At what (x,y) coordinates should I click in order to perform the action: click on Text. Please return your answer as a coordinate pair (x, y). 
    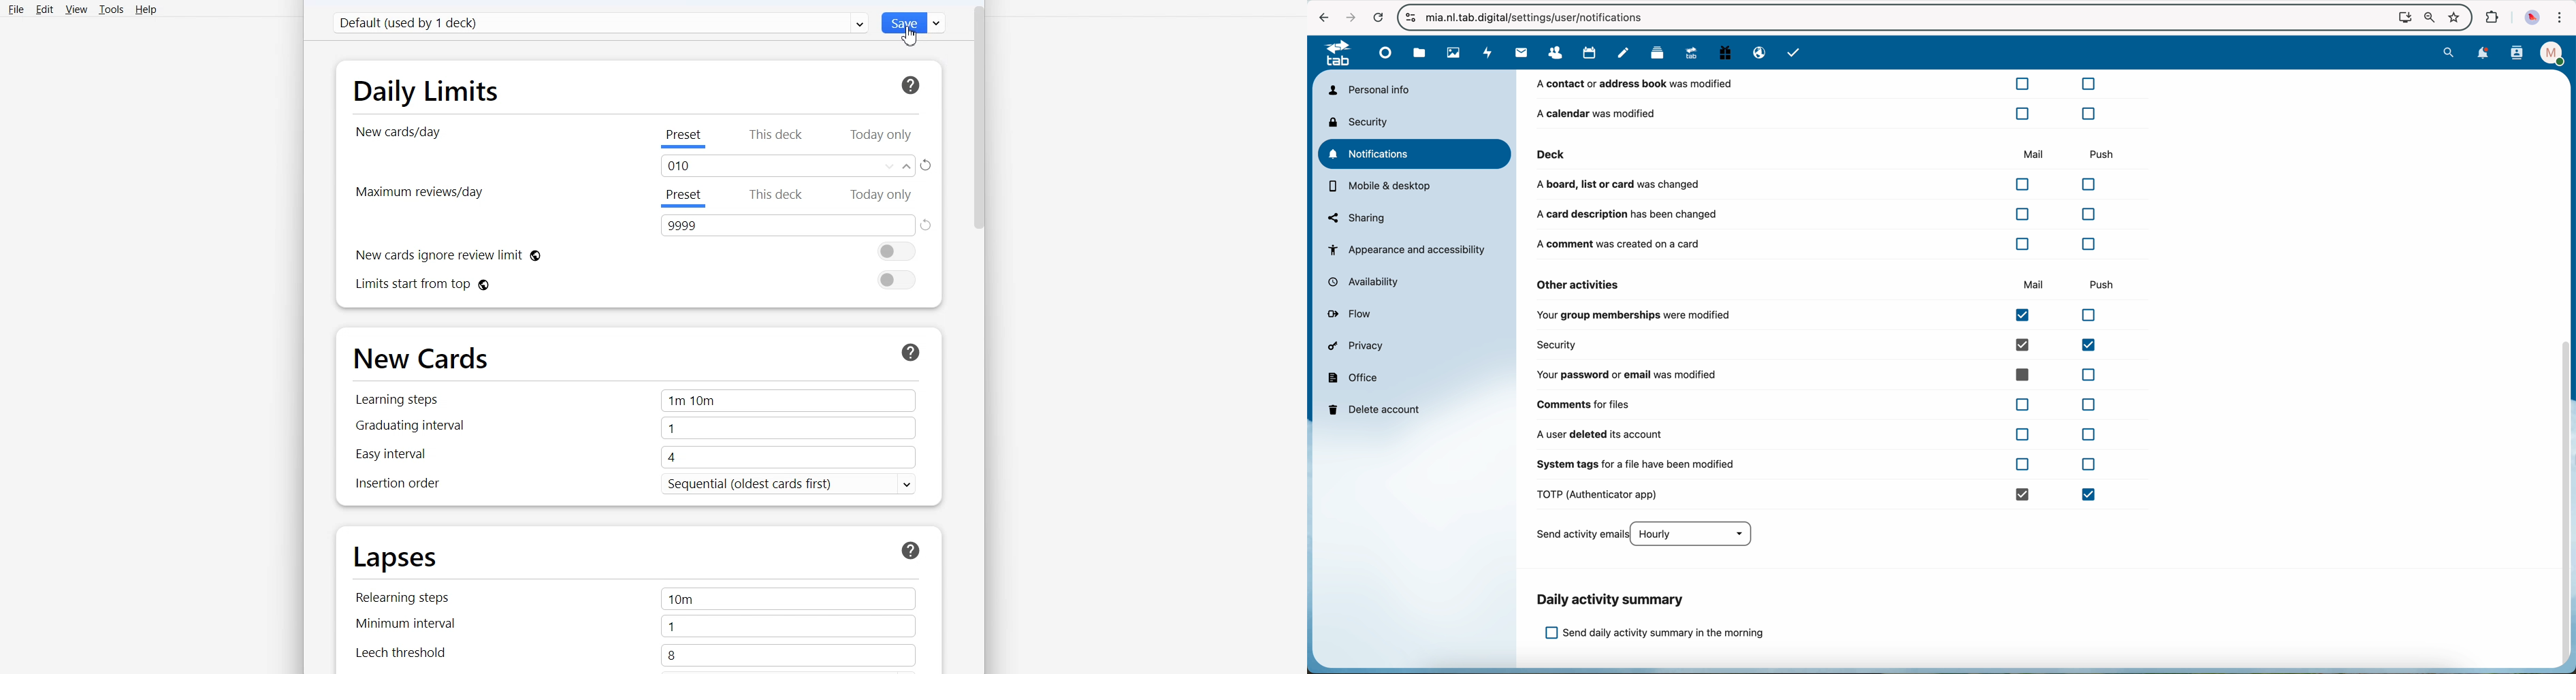
    Looking at the image, I should click on (682, 165).